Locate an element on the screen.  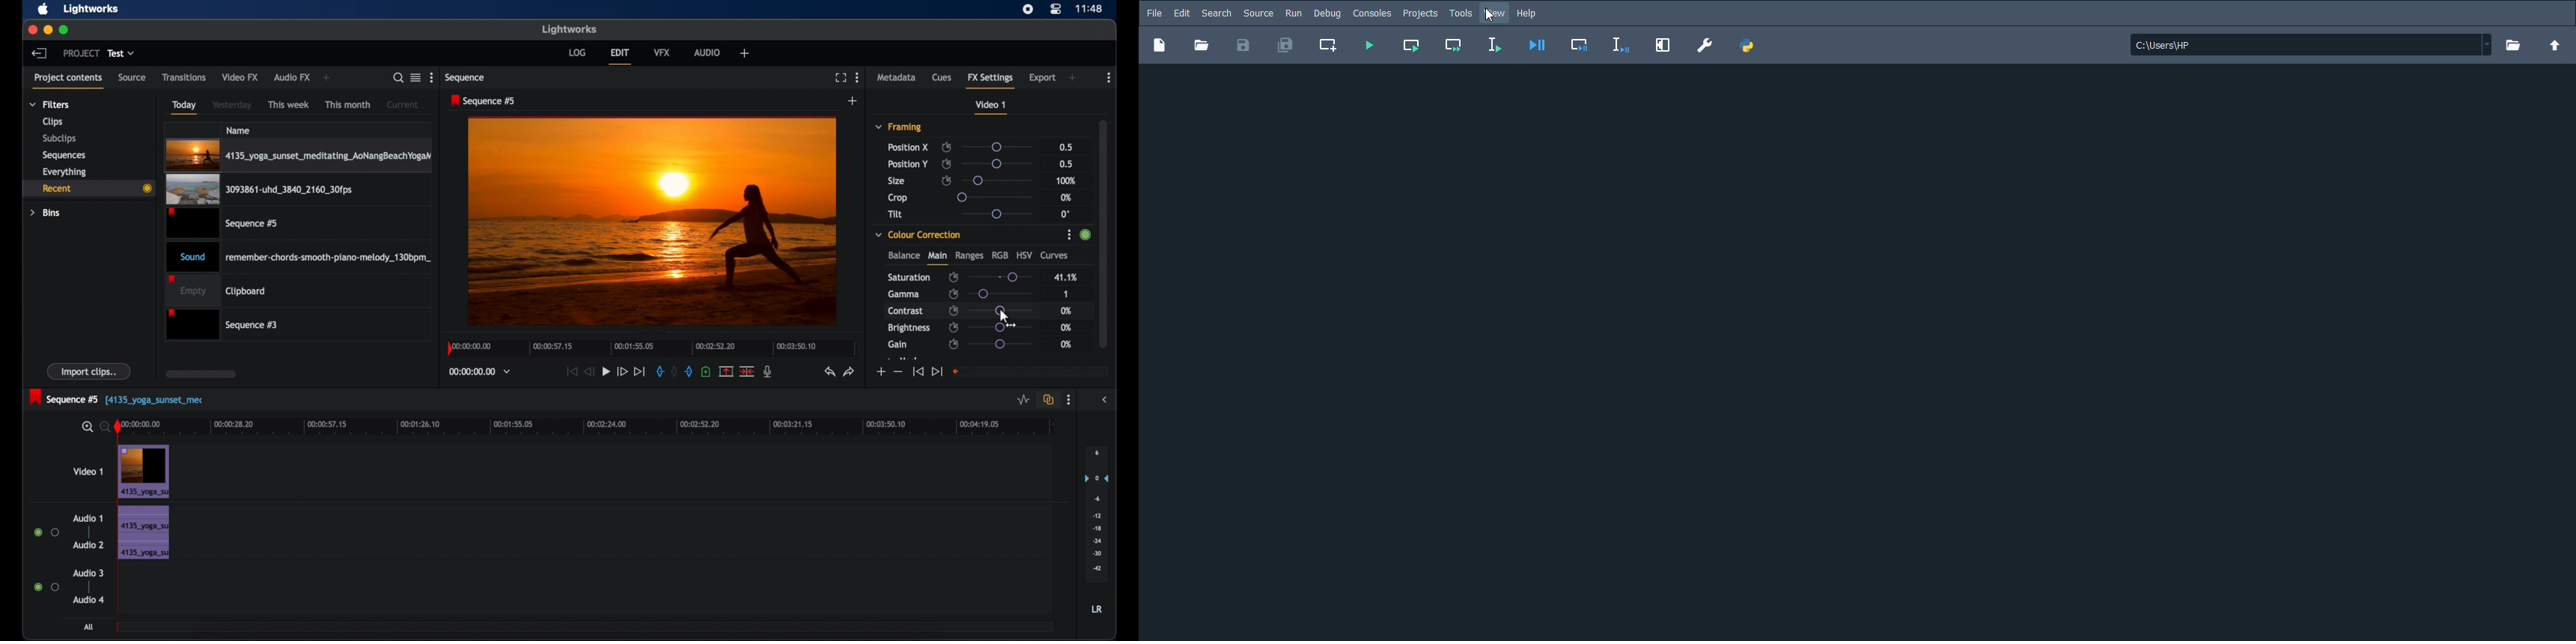
brightness is located at coordinates (910, 328).